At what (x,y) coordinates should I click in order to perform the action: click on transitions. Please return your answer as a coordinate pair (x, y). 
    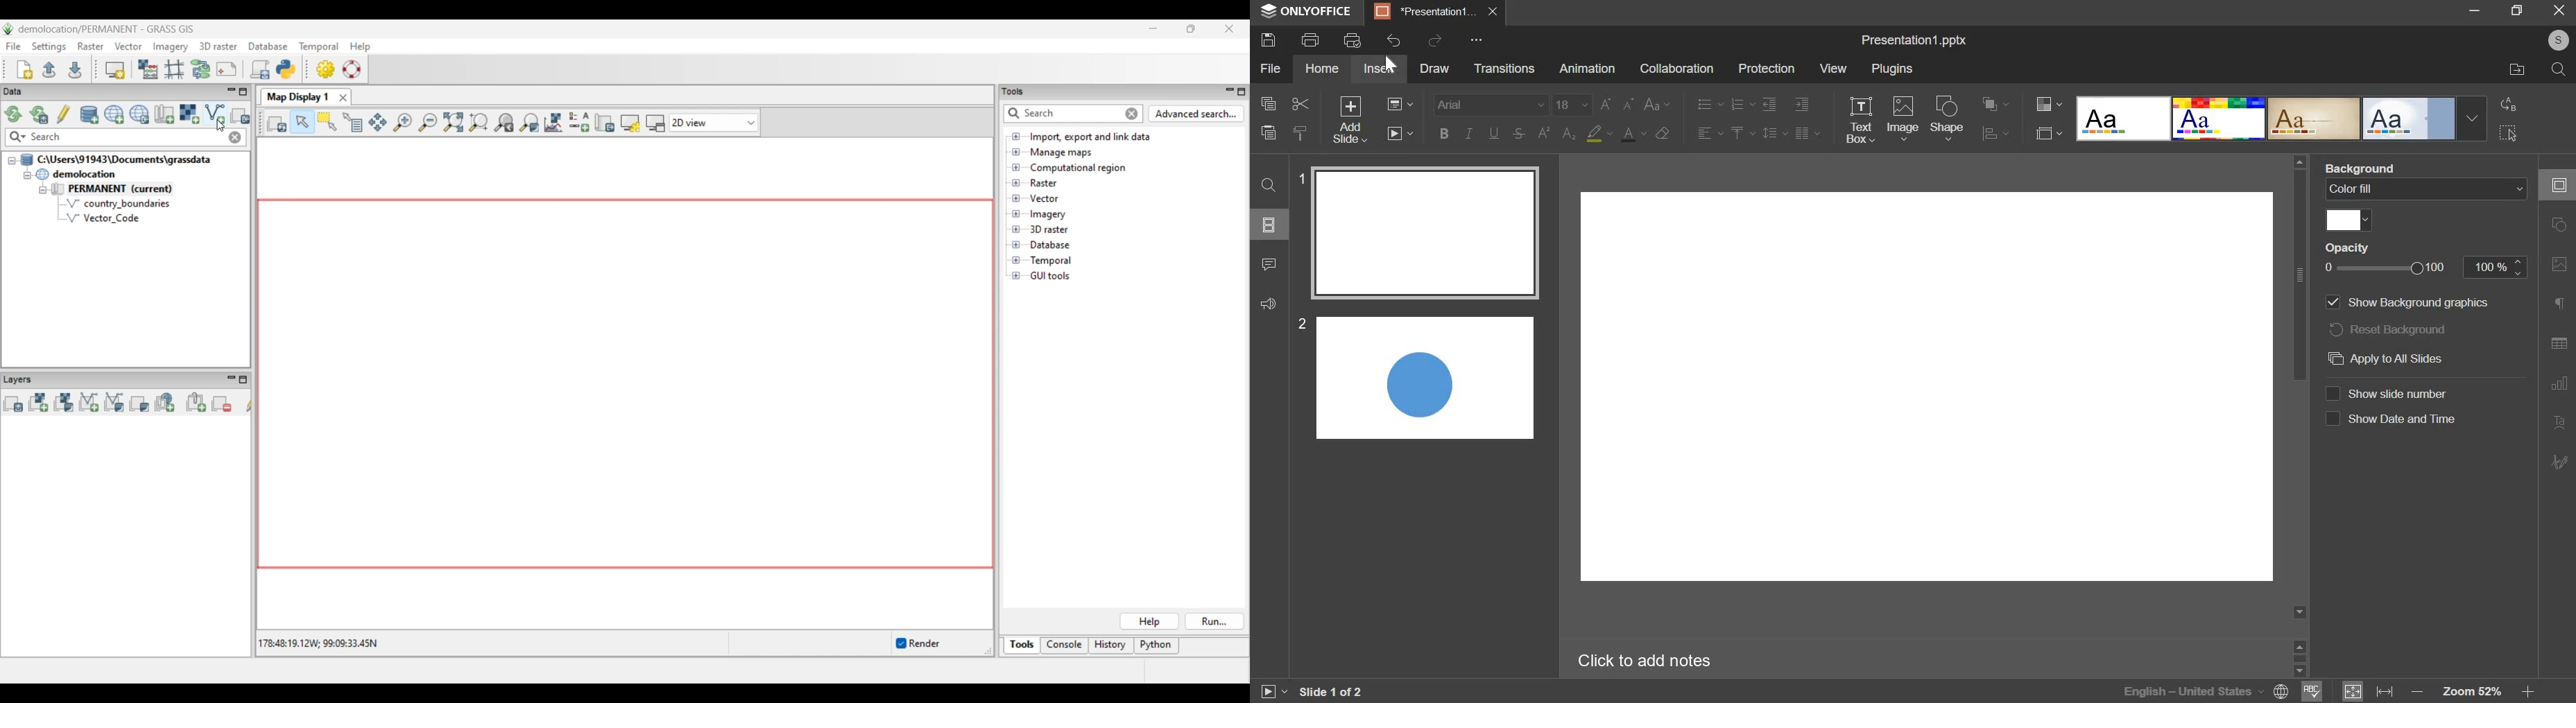
    Looking at the image, I should click on (1502, 67).